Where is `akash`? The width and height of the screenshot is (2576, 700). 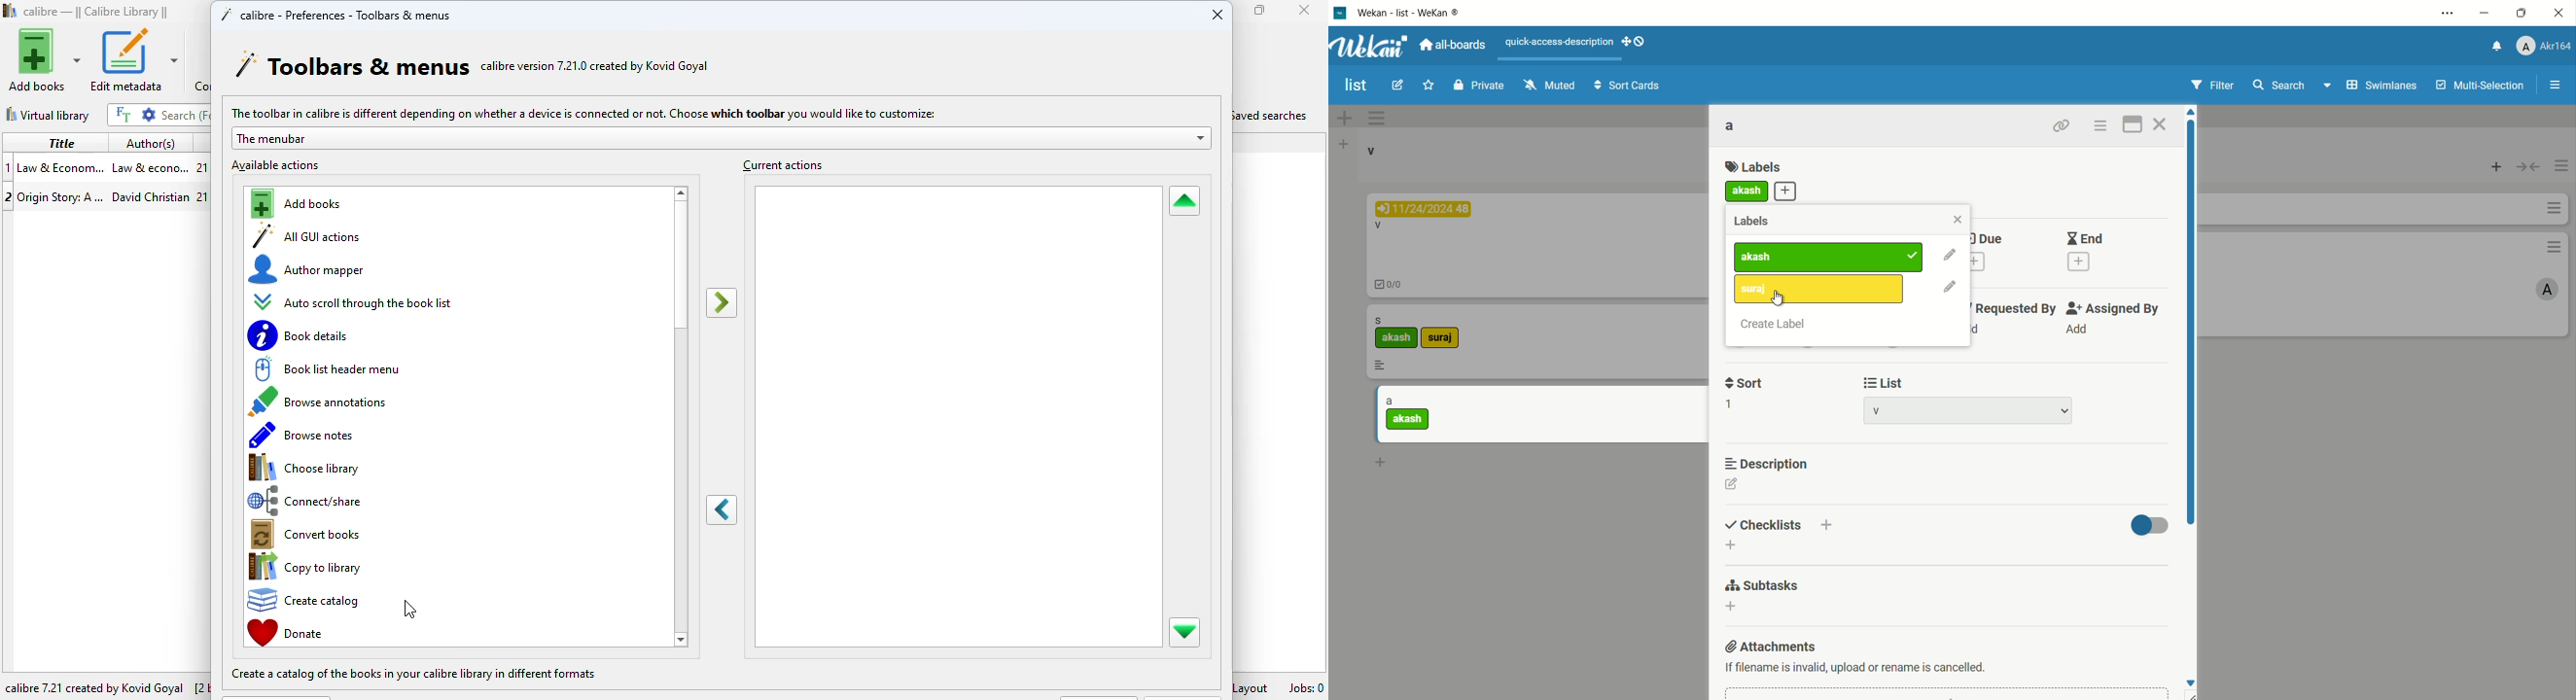
akash is located at coordinates (1413, 421).